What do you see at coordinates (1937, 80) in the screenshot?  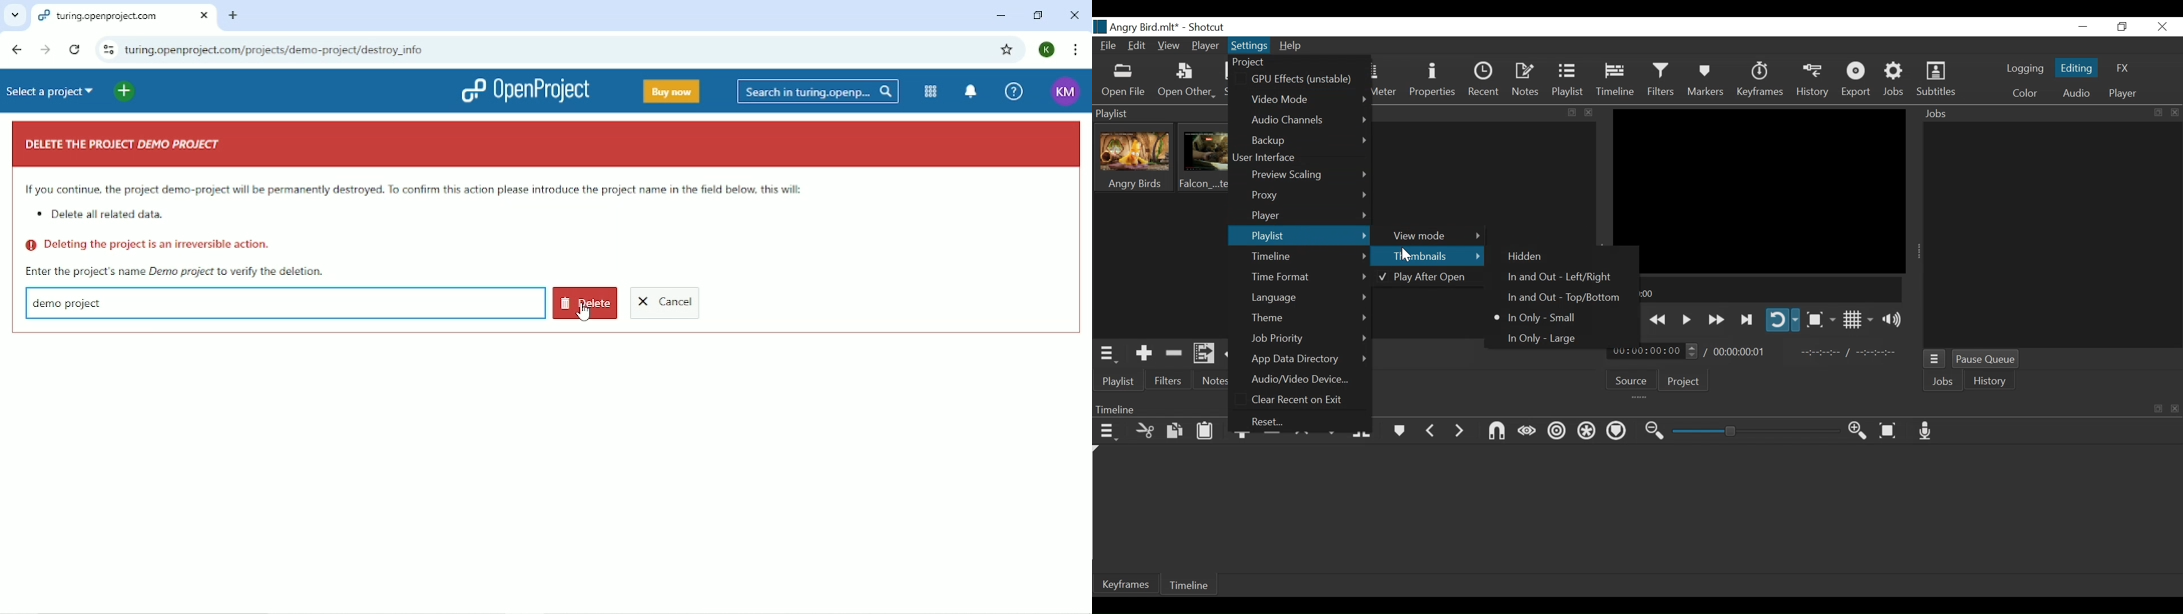 I see `Subtitles` at bounding box center [1937, 80].